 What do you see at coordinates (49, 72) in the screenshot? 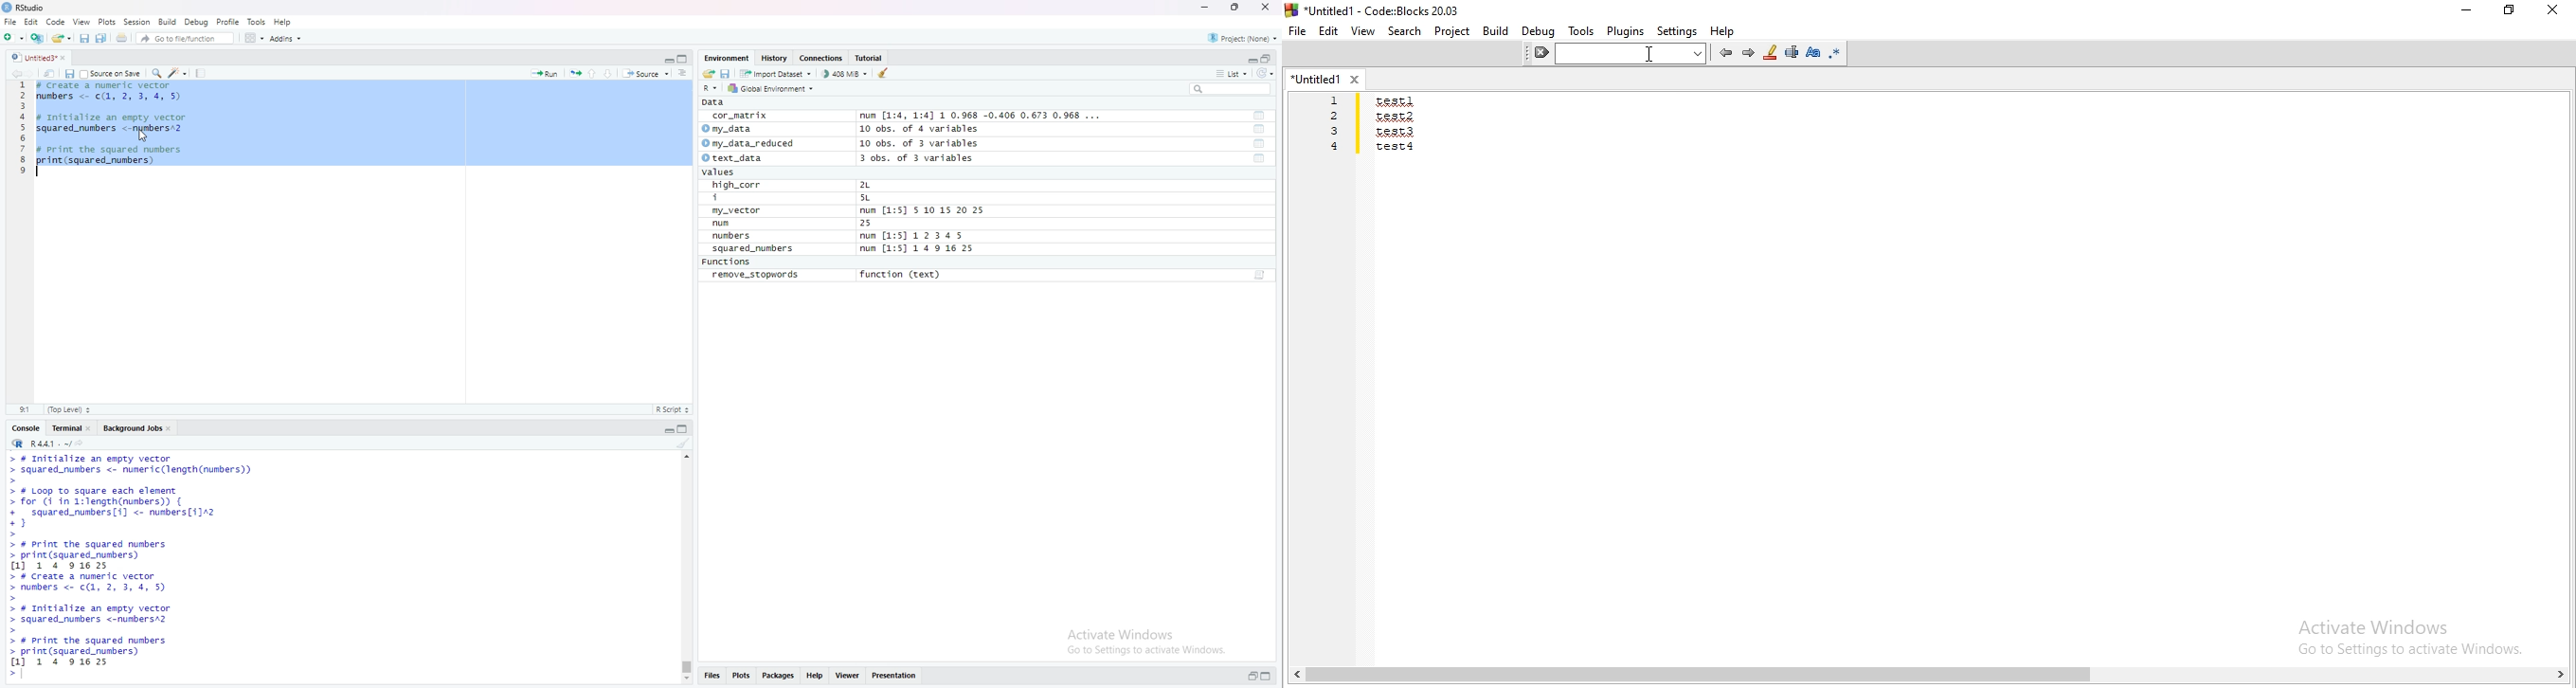
I see `show in new window` at bounding box center [49, 72].